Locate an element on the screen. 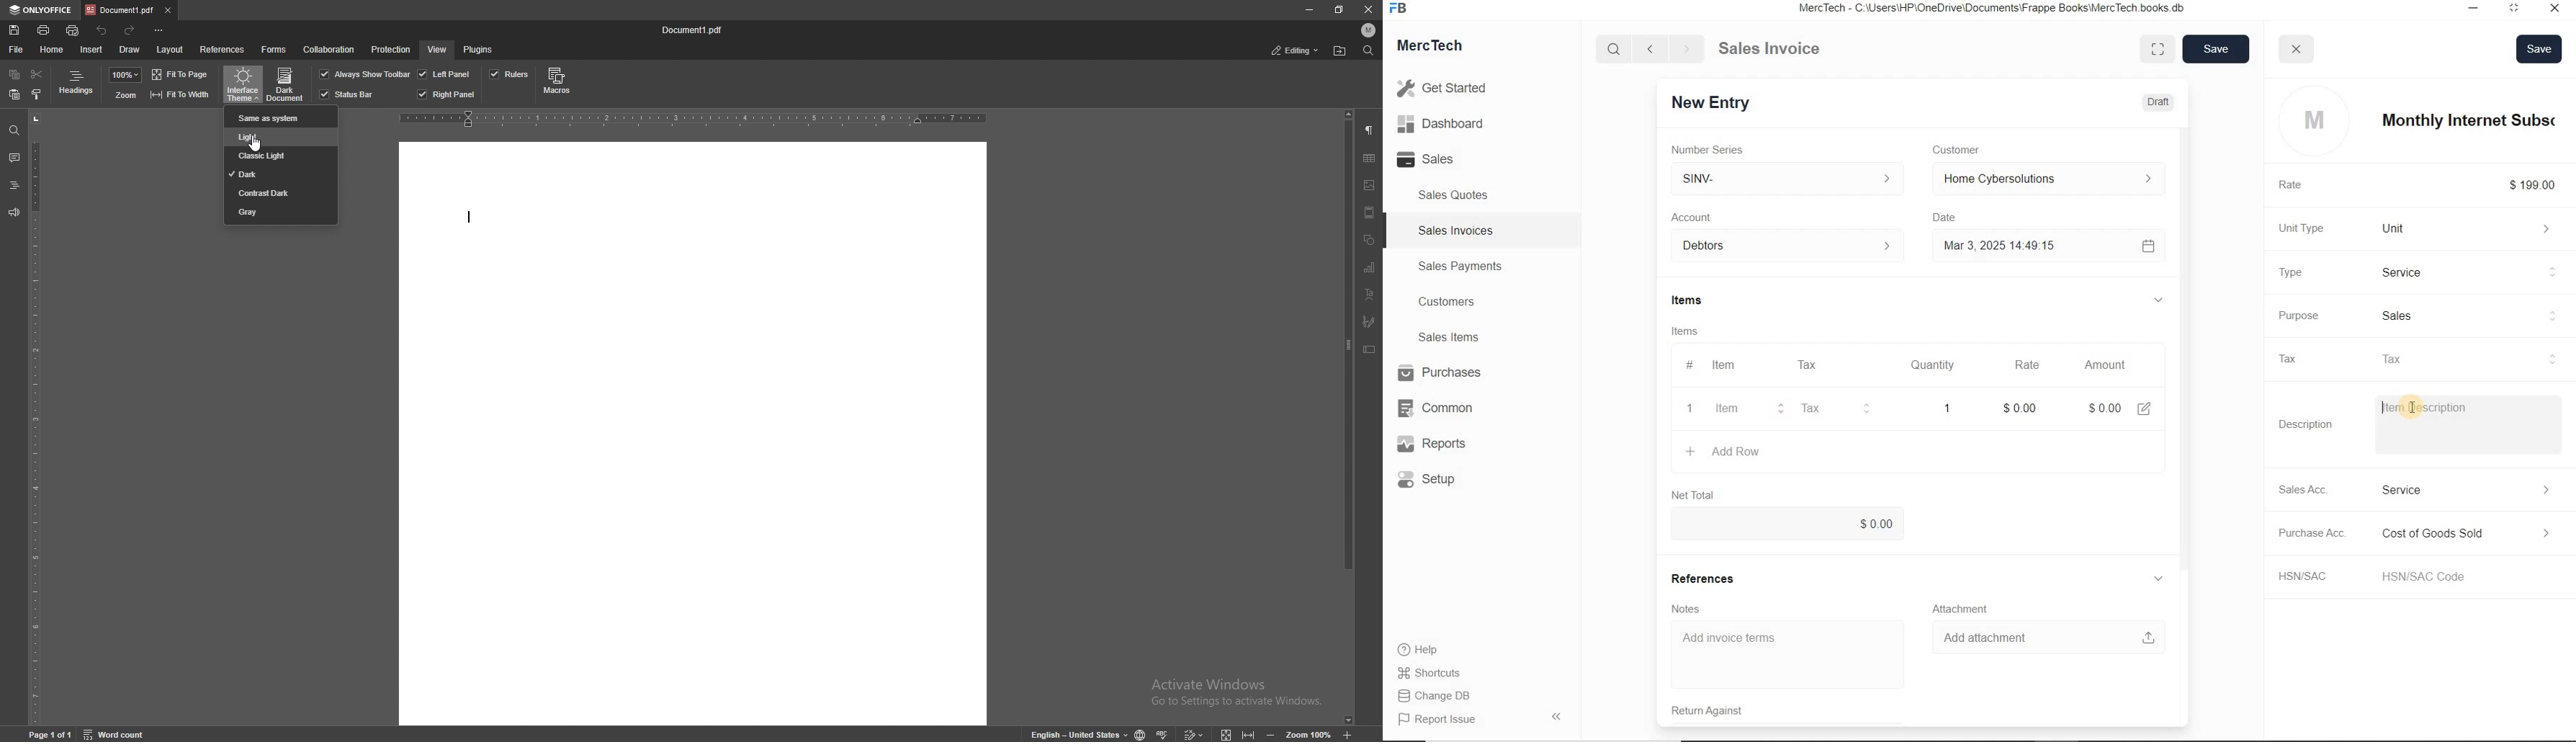  layout is located at coordinates (171, 51).